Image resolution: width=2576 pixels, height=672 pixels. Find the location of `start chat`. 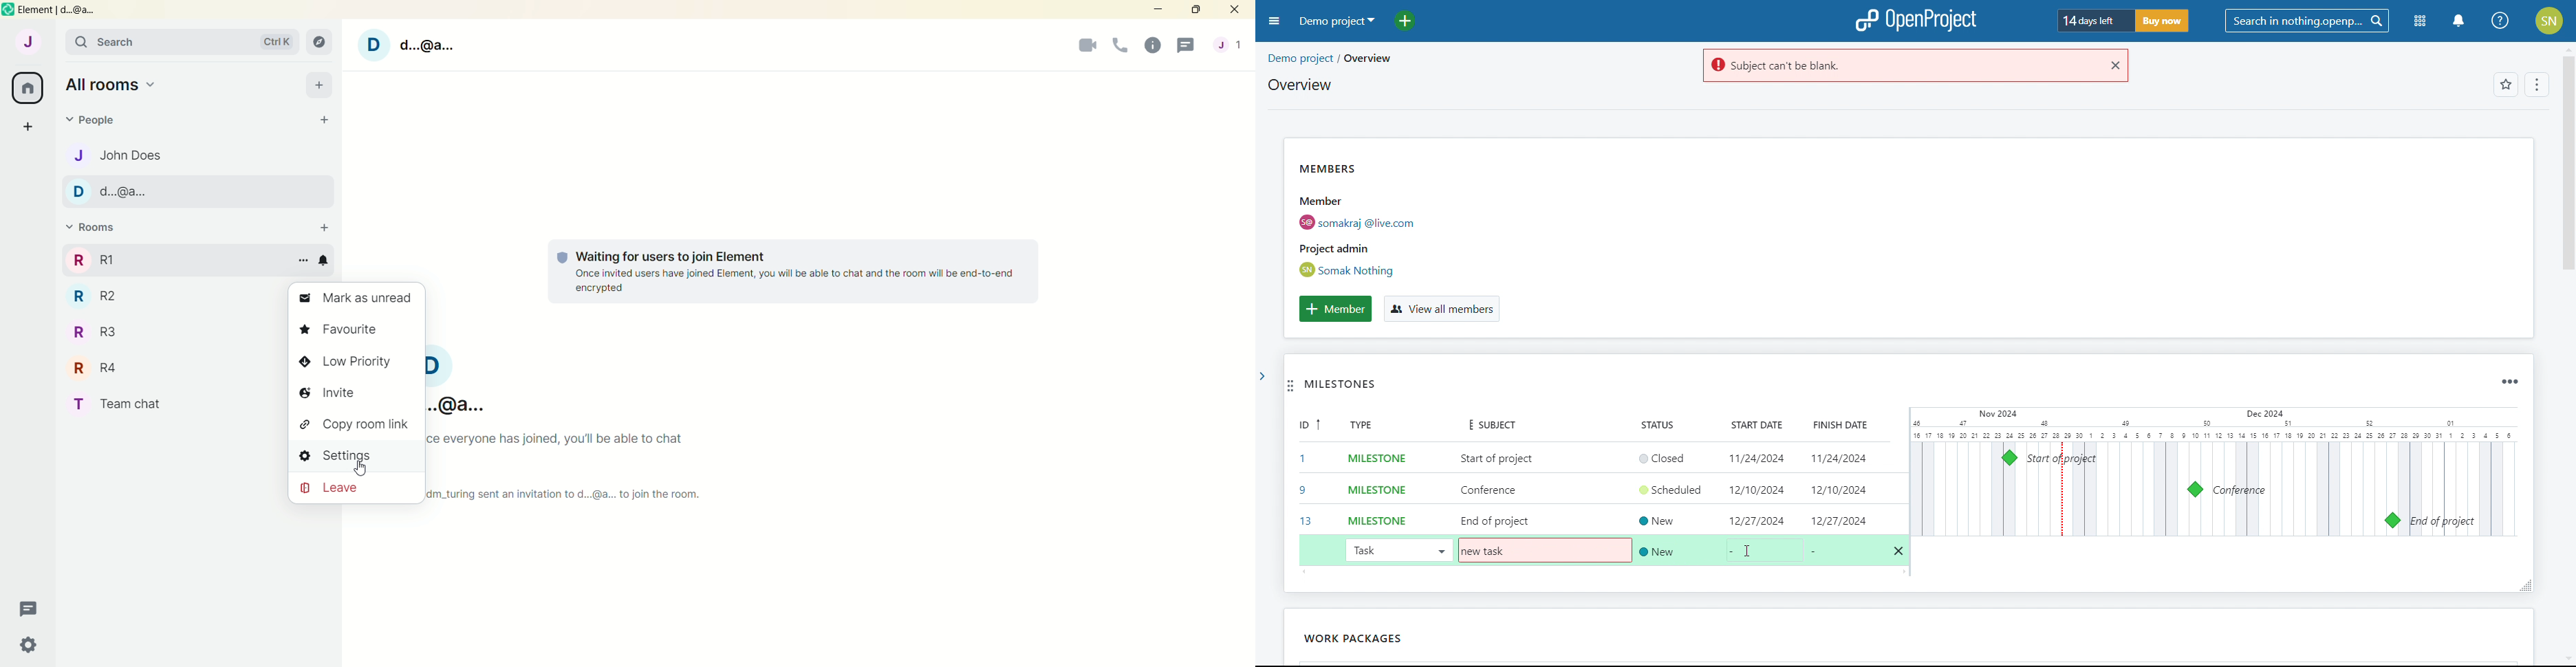

start chat is located at coordinates (327, 122).